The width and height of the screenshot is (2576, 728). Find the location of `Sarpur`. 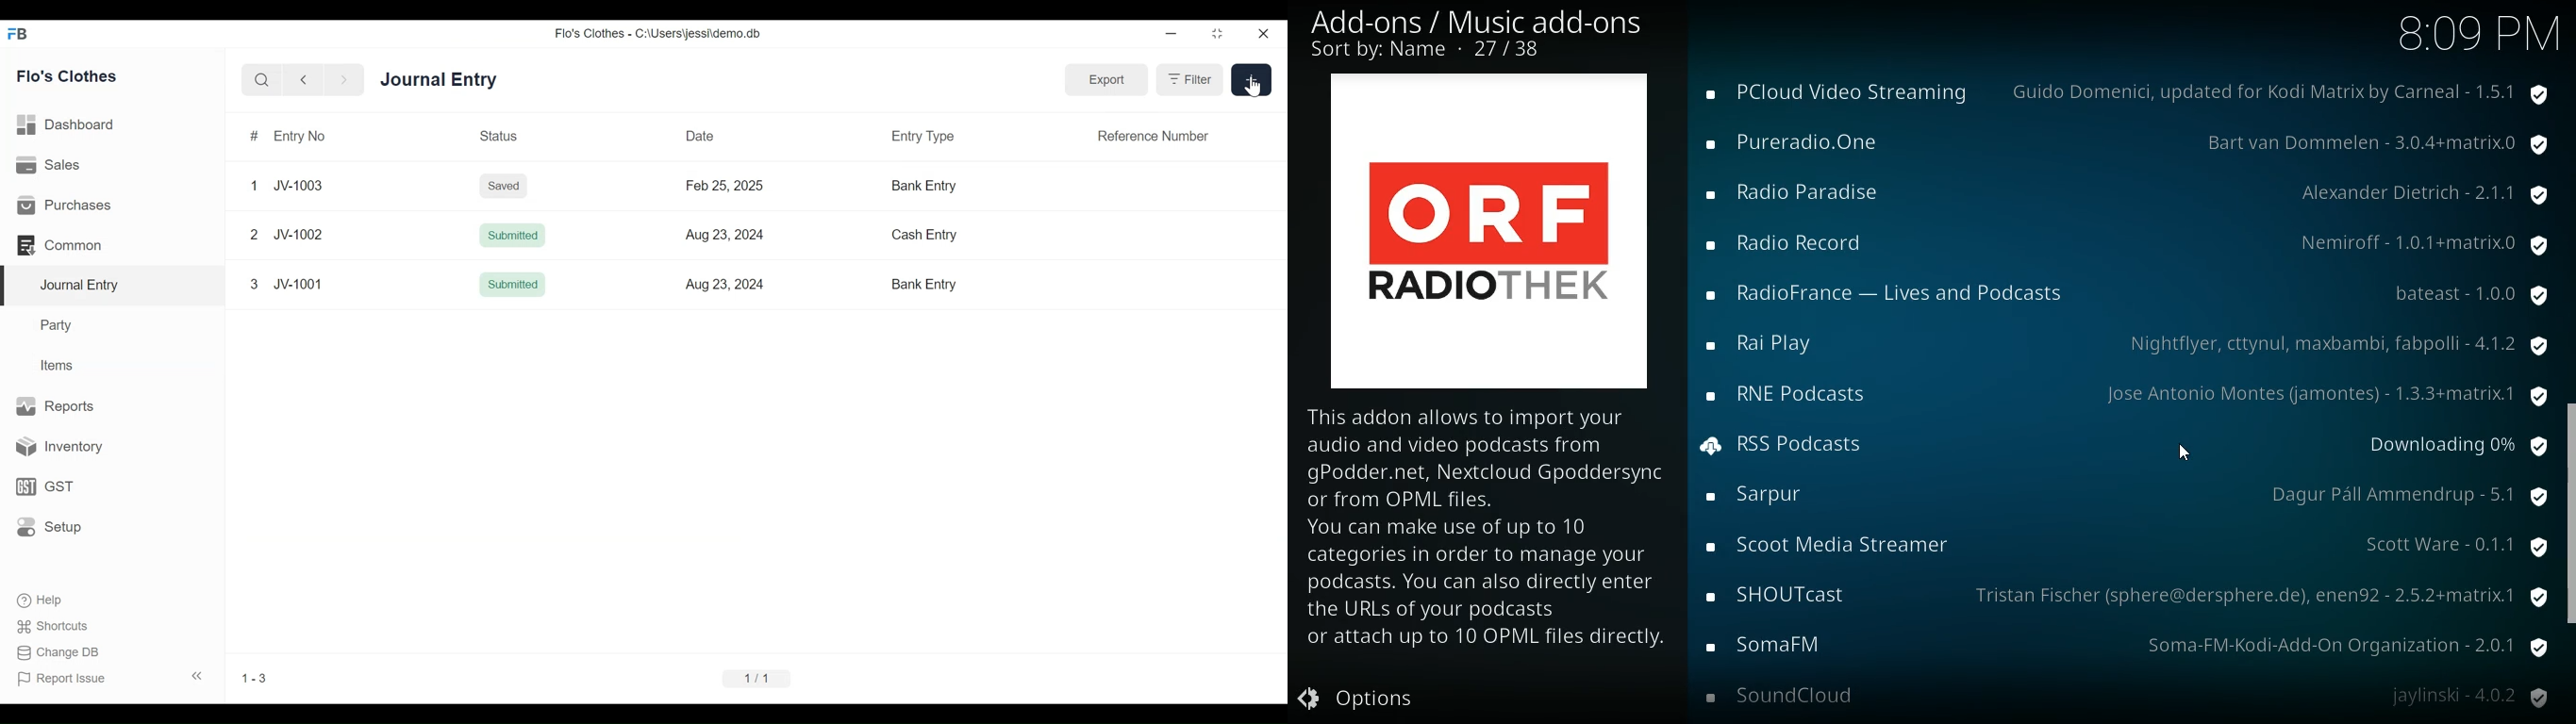

Sarpur is located at coordinates (1764, 497).